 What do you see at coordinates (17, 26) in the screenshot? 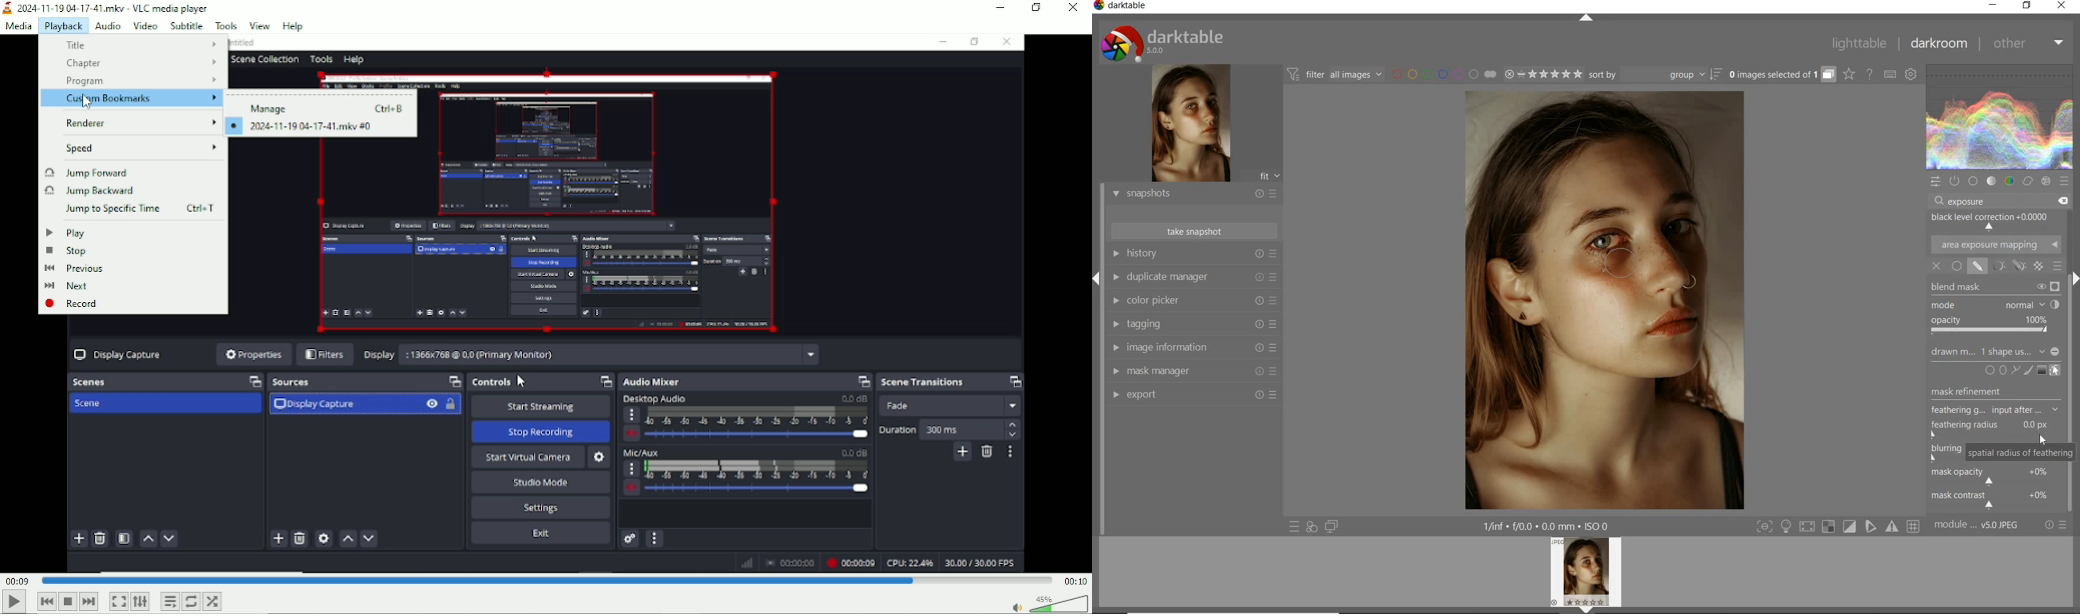
I see `Media` at bounding box center [17, 26].